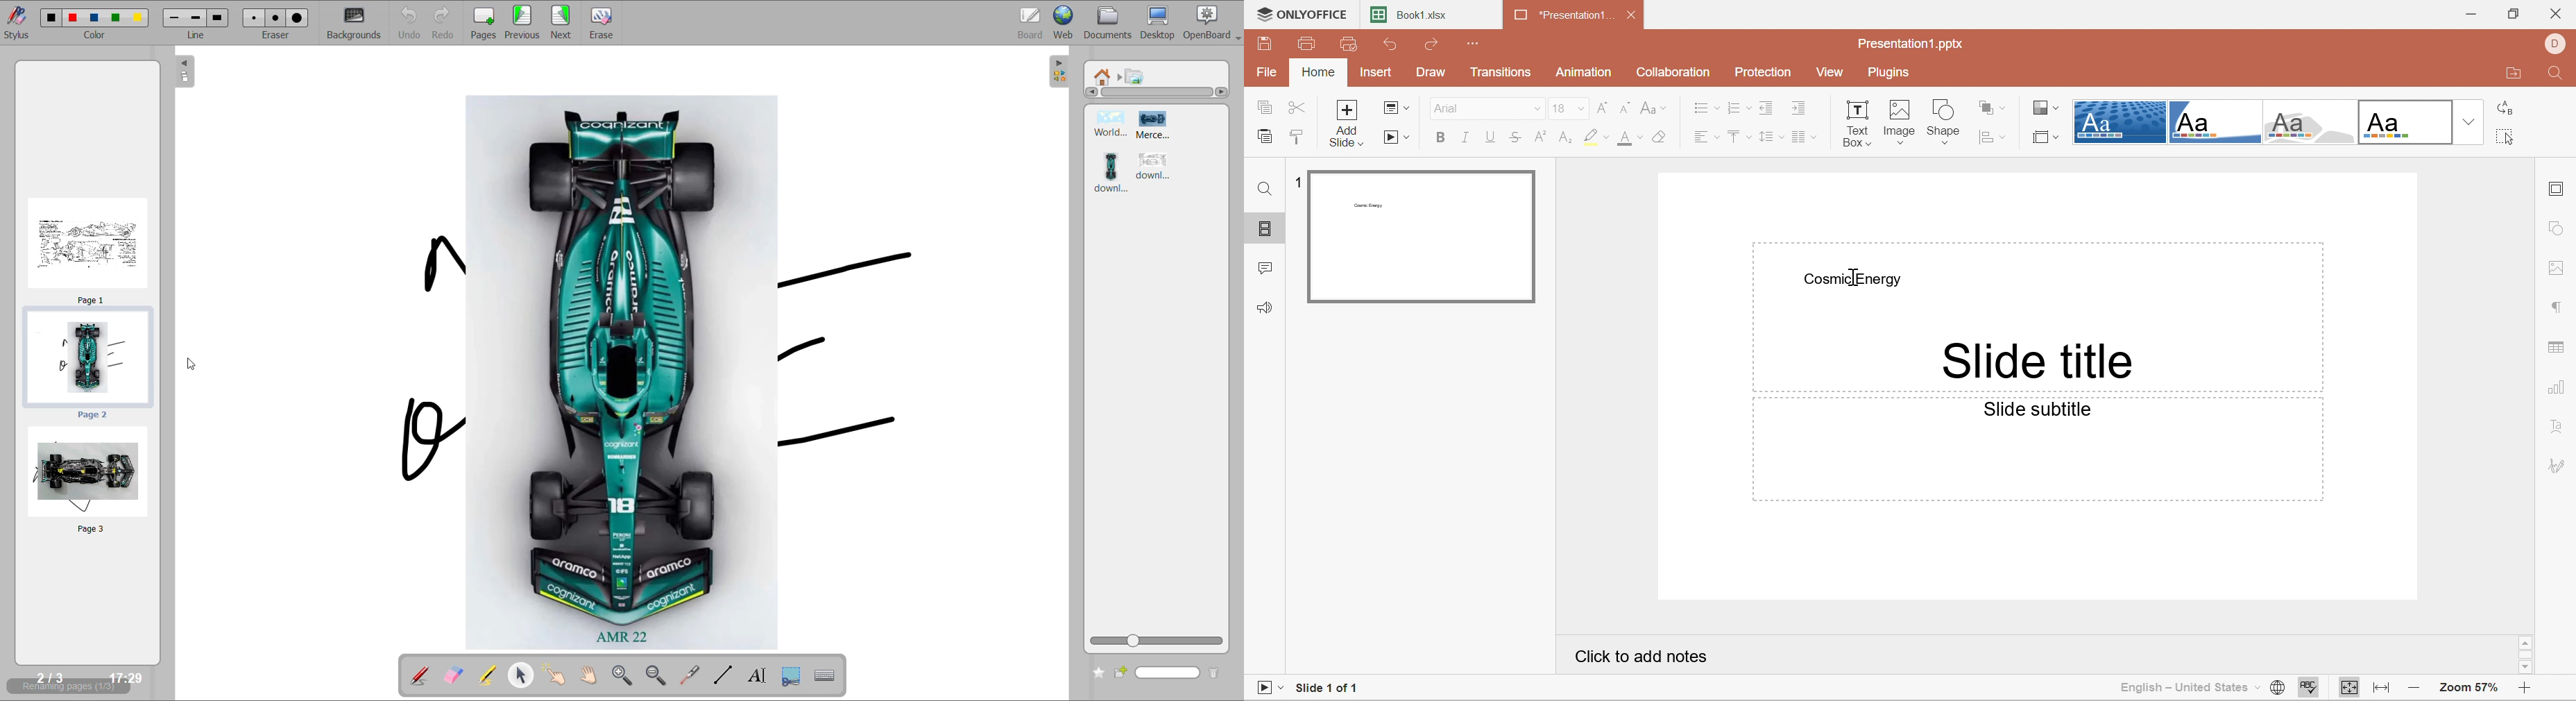 The height and width of the screenshot is (728, 2576). I want to click on Table settings, so click(2559, 348).